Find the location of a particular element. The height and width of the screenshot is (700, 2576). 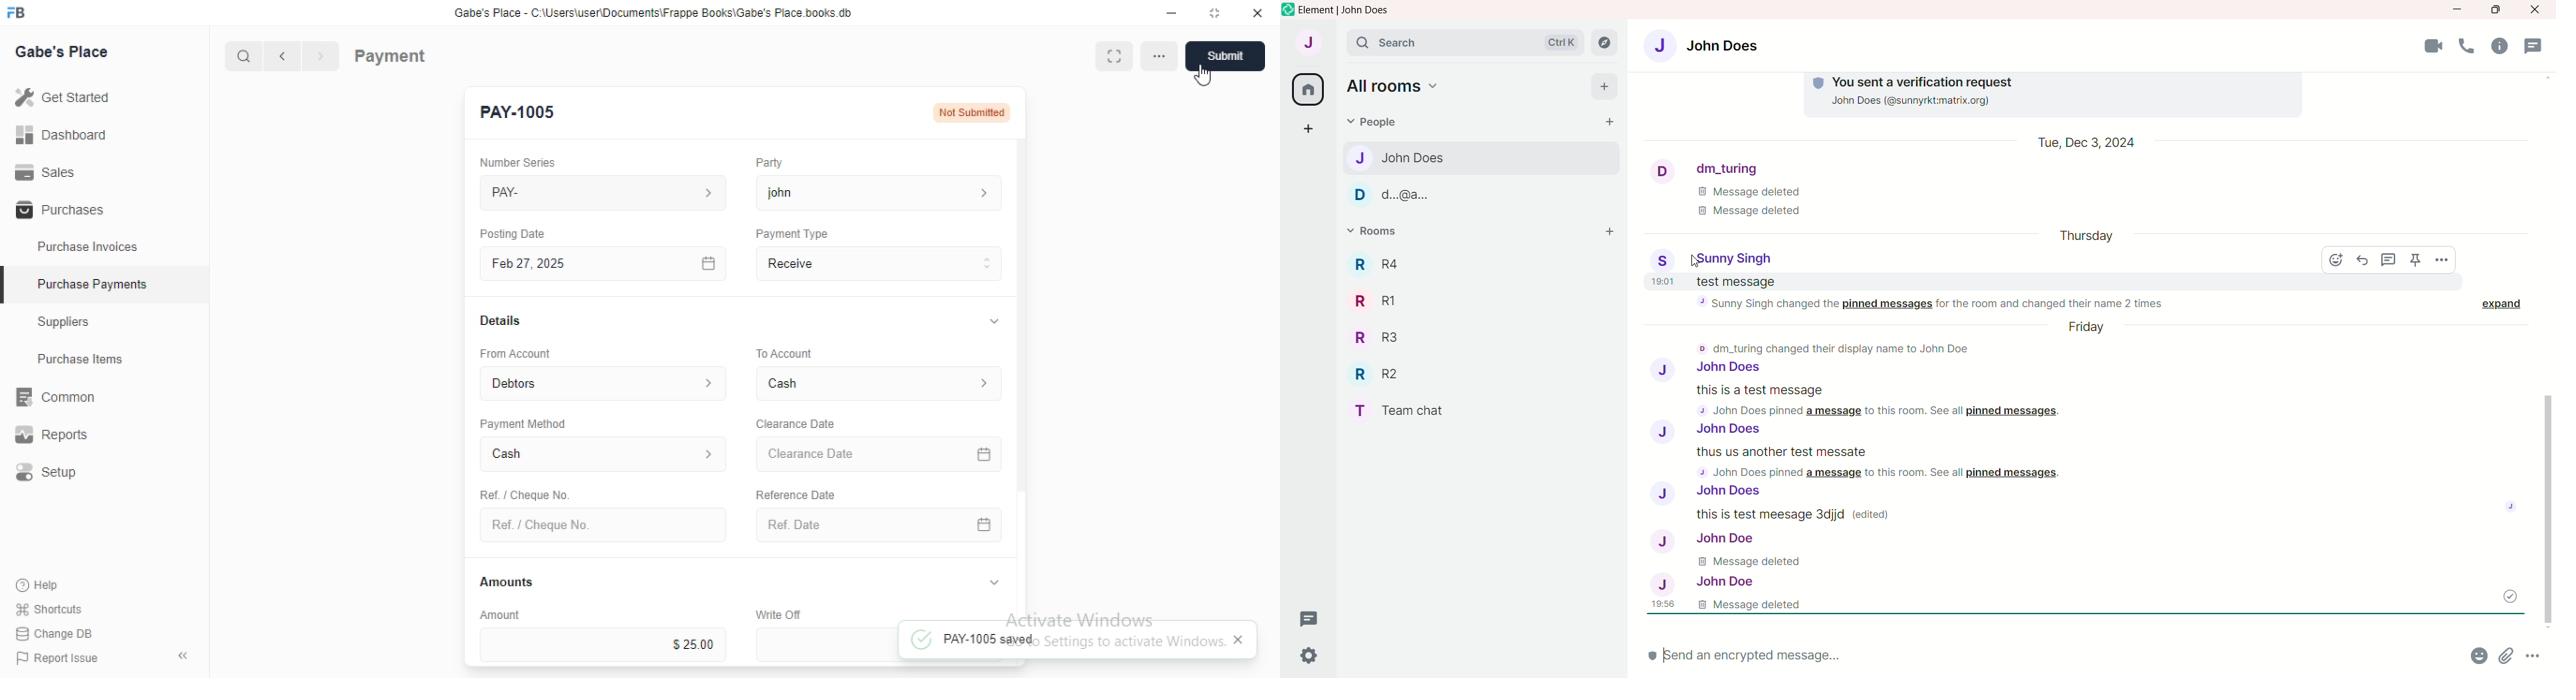

more options is located at coordinates (1161, 58).